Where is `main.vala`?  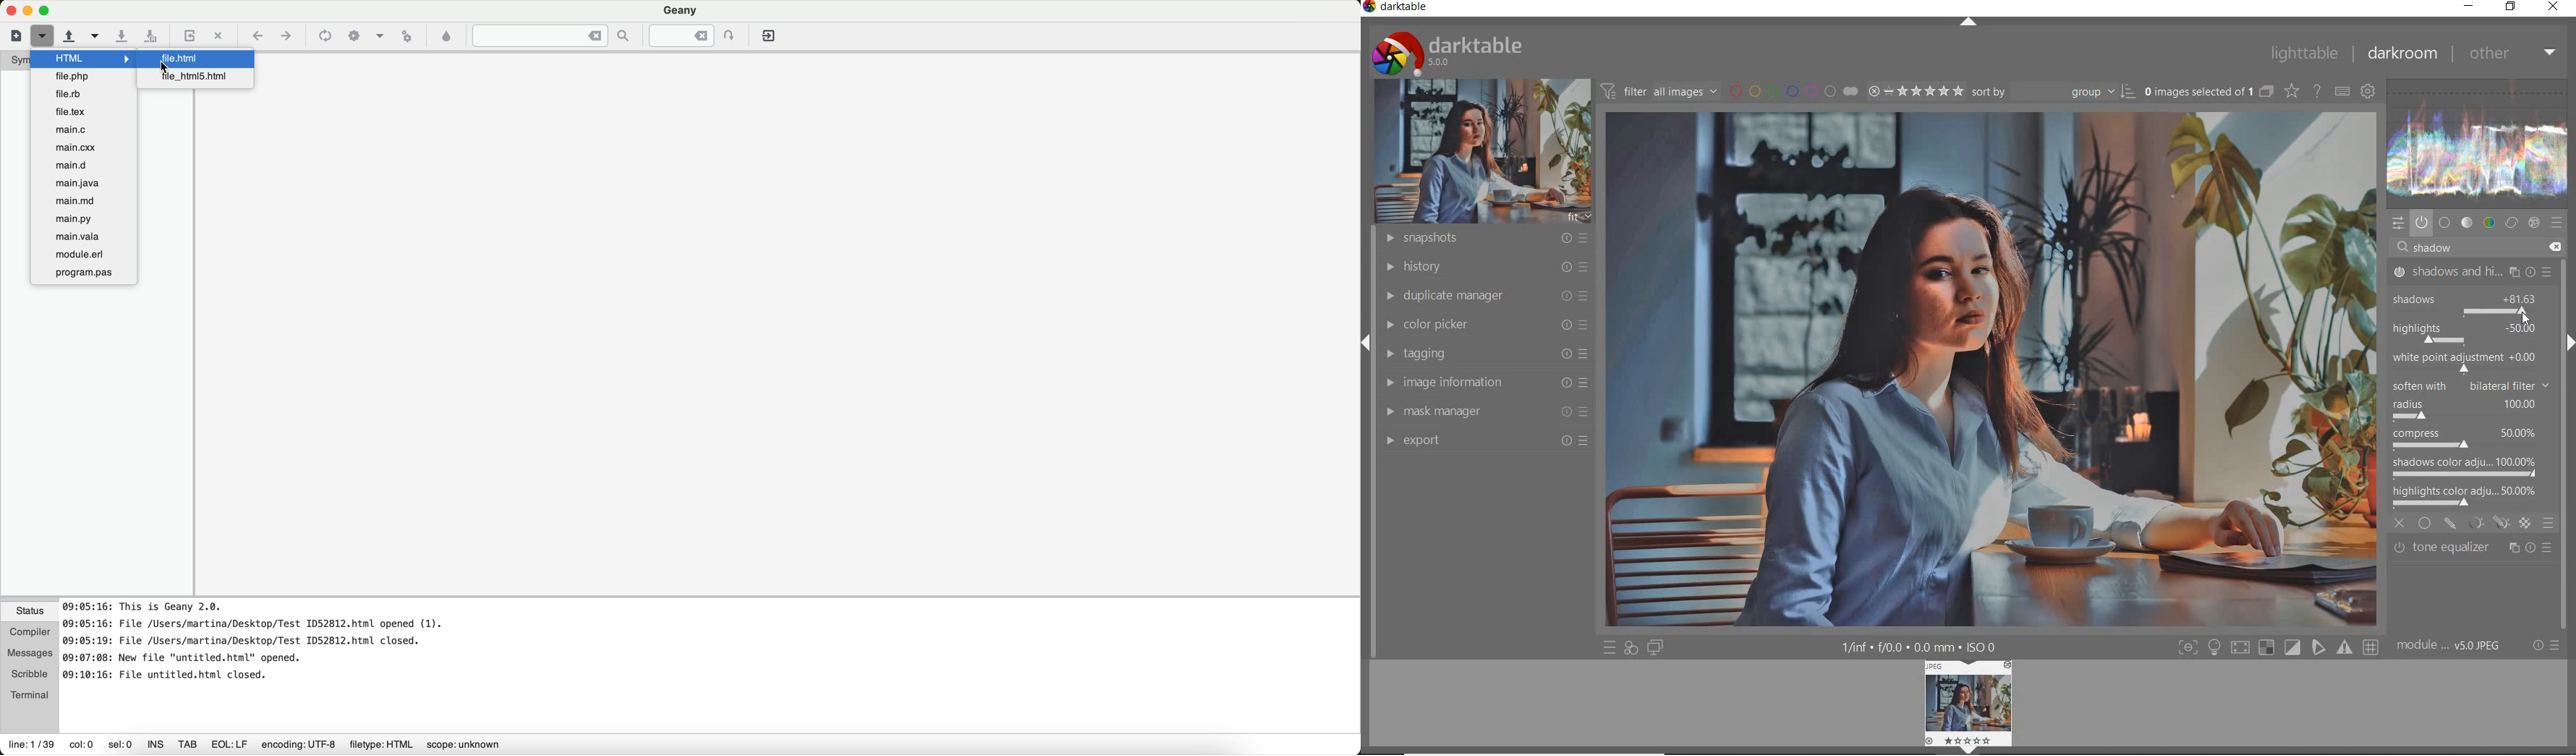
main.vala is located at coordinates (83, 236).